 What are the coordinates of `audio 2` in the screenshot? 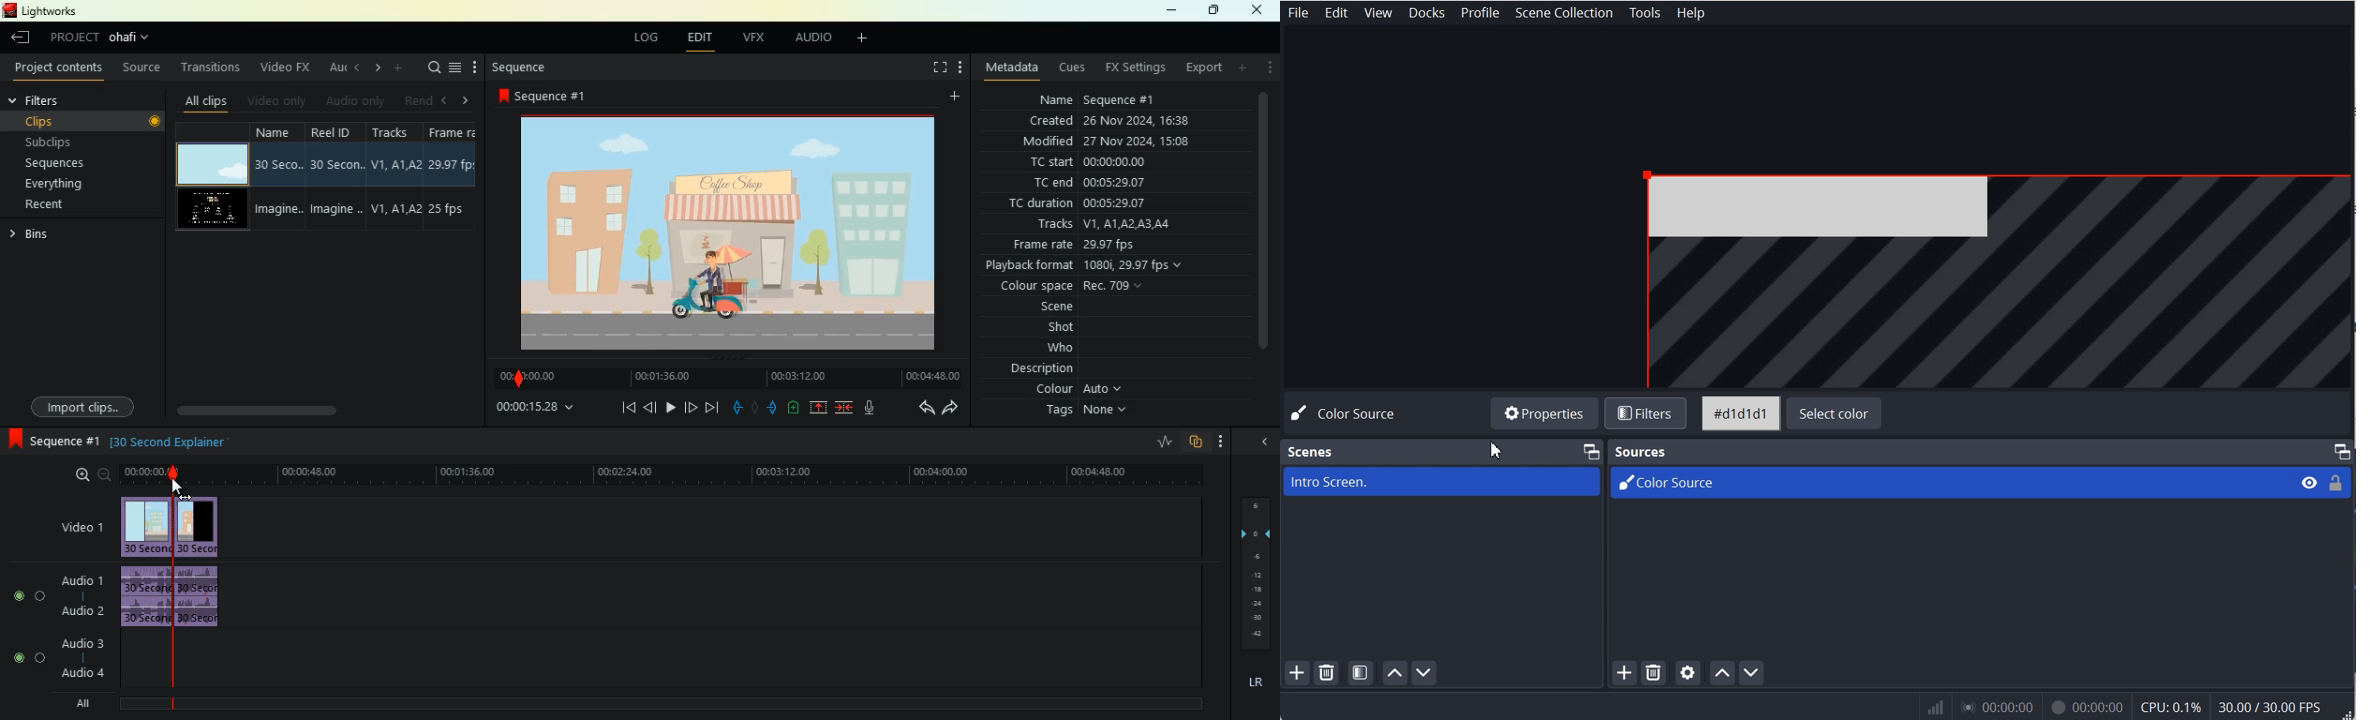 It's located at (76, 611).